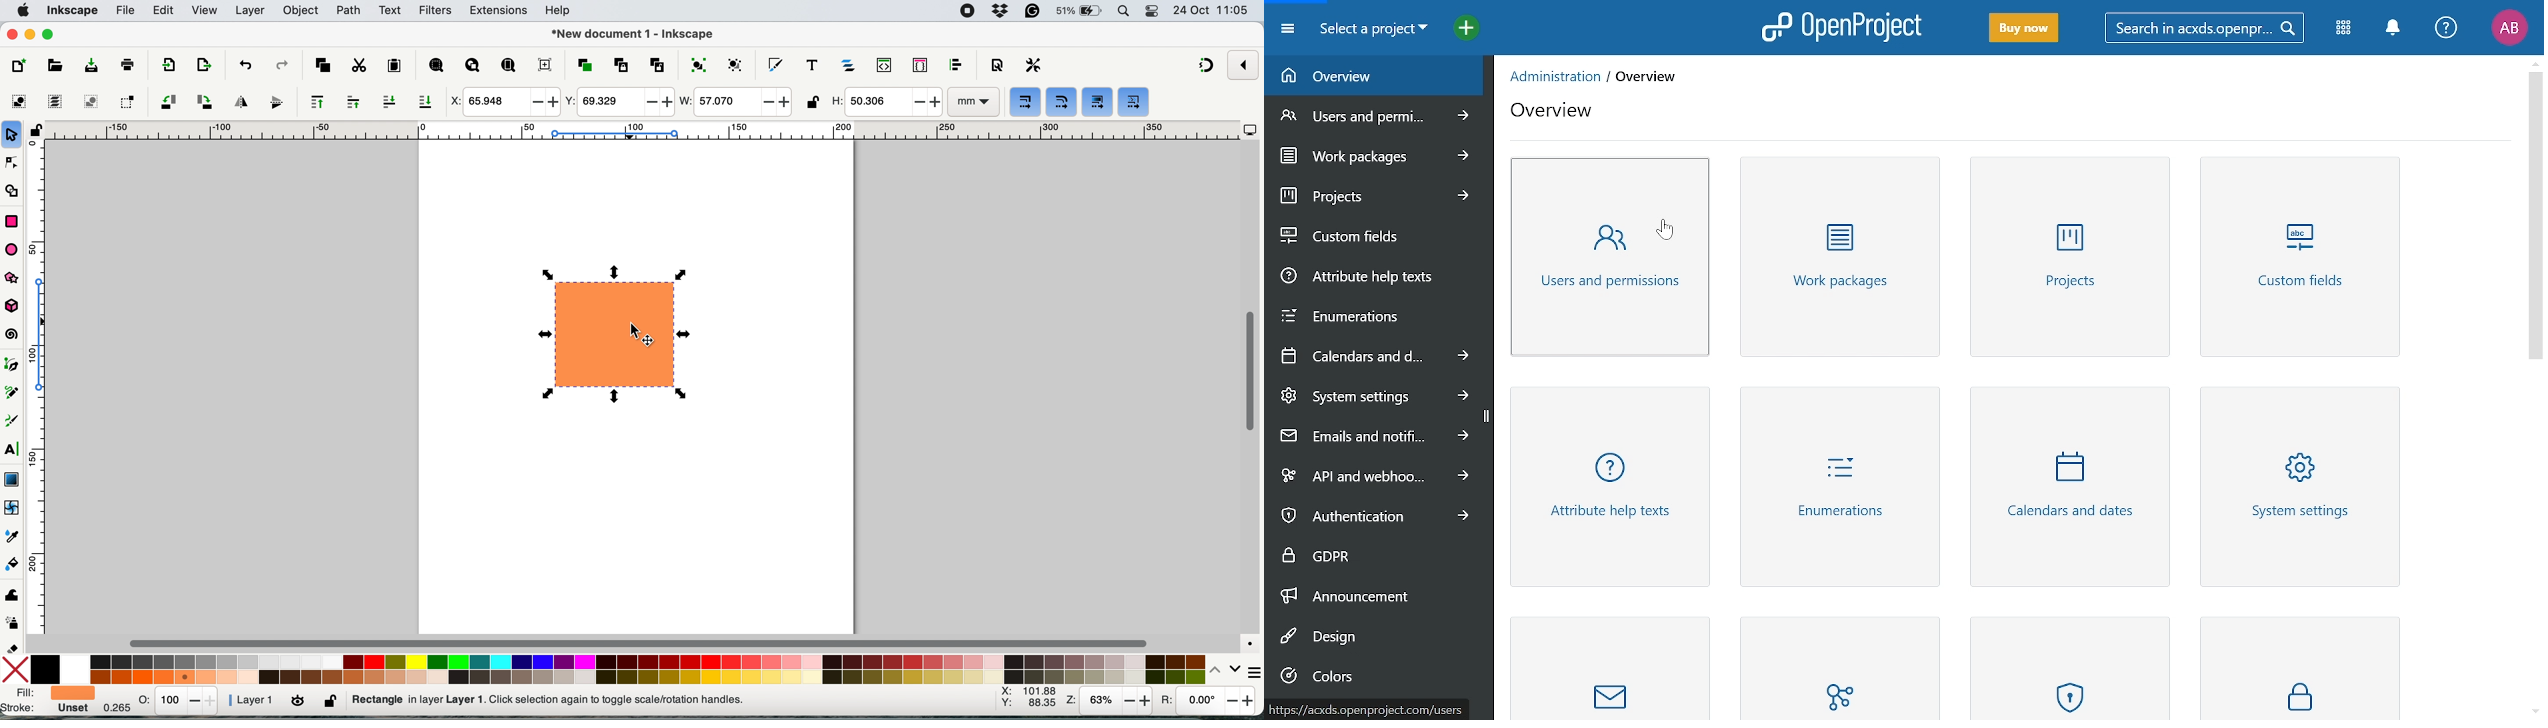 The width and height of the screenshot is (2548, 728). Describe the element at coordinates (83, 66) in the screenshot. I see `save` at that location.